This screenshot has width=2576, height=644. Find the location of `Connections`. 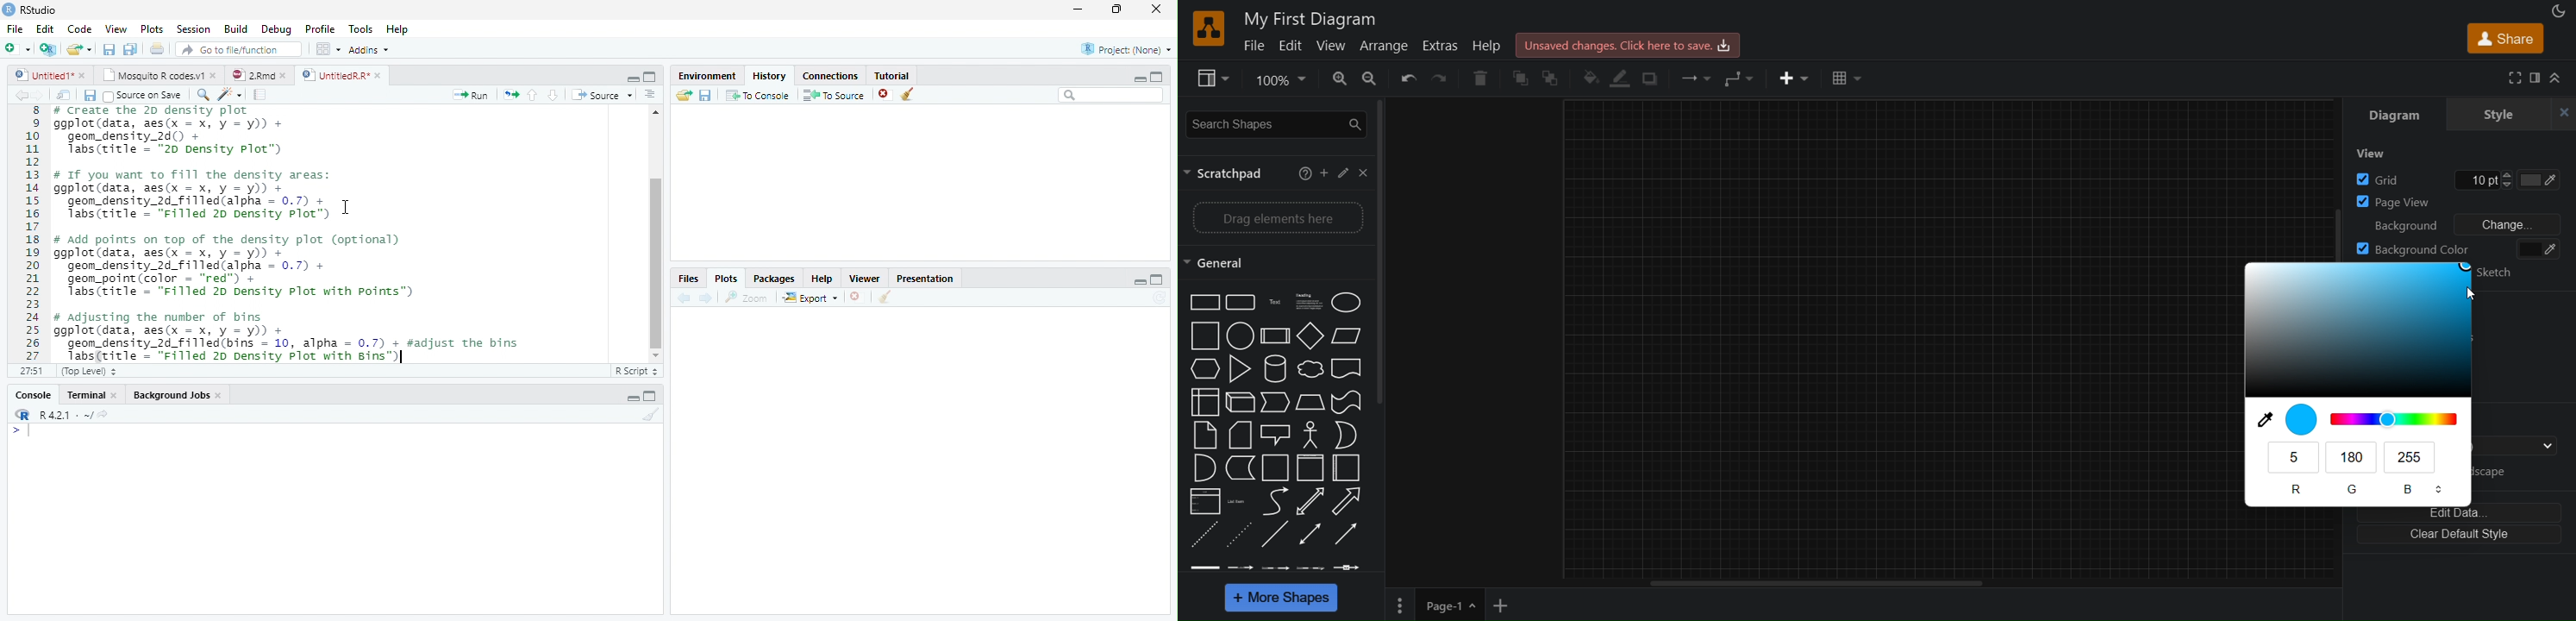

Connections is located at coordinates (831, 77).